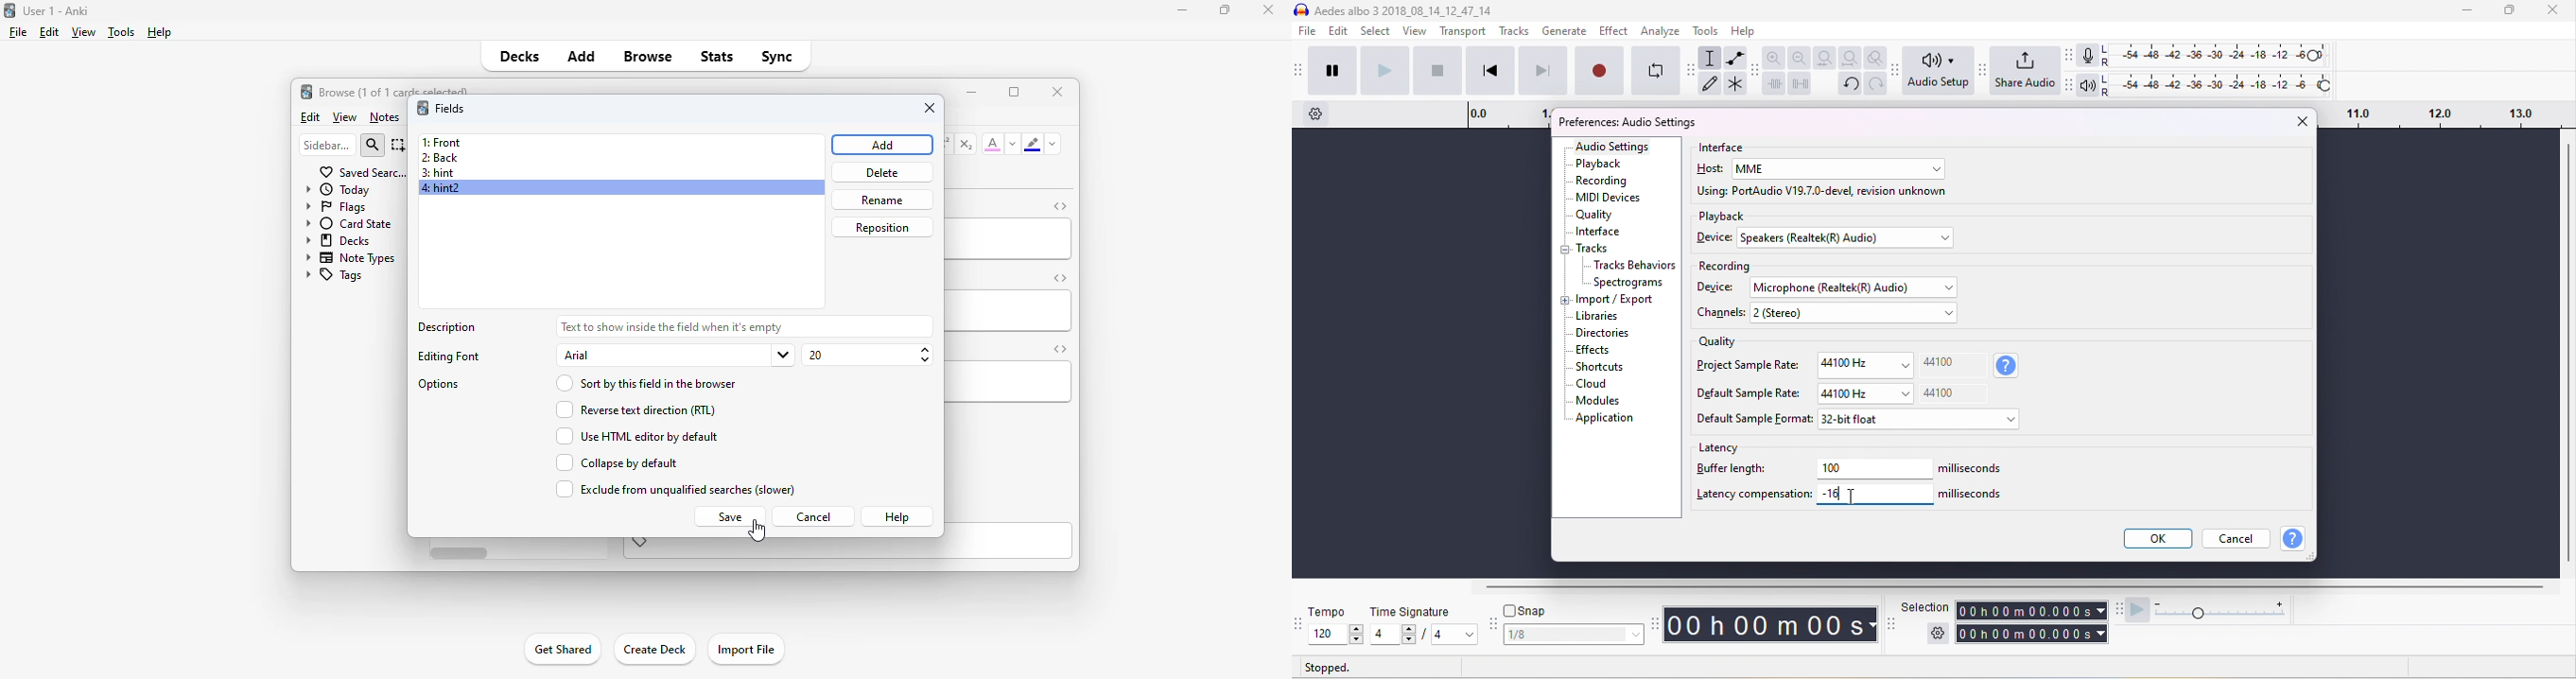 The image size is (2576, 700). Describe the element at coordinates (1058, 91) in the screenshot. I see `close` at that location.